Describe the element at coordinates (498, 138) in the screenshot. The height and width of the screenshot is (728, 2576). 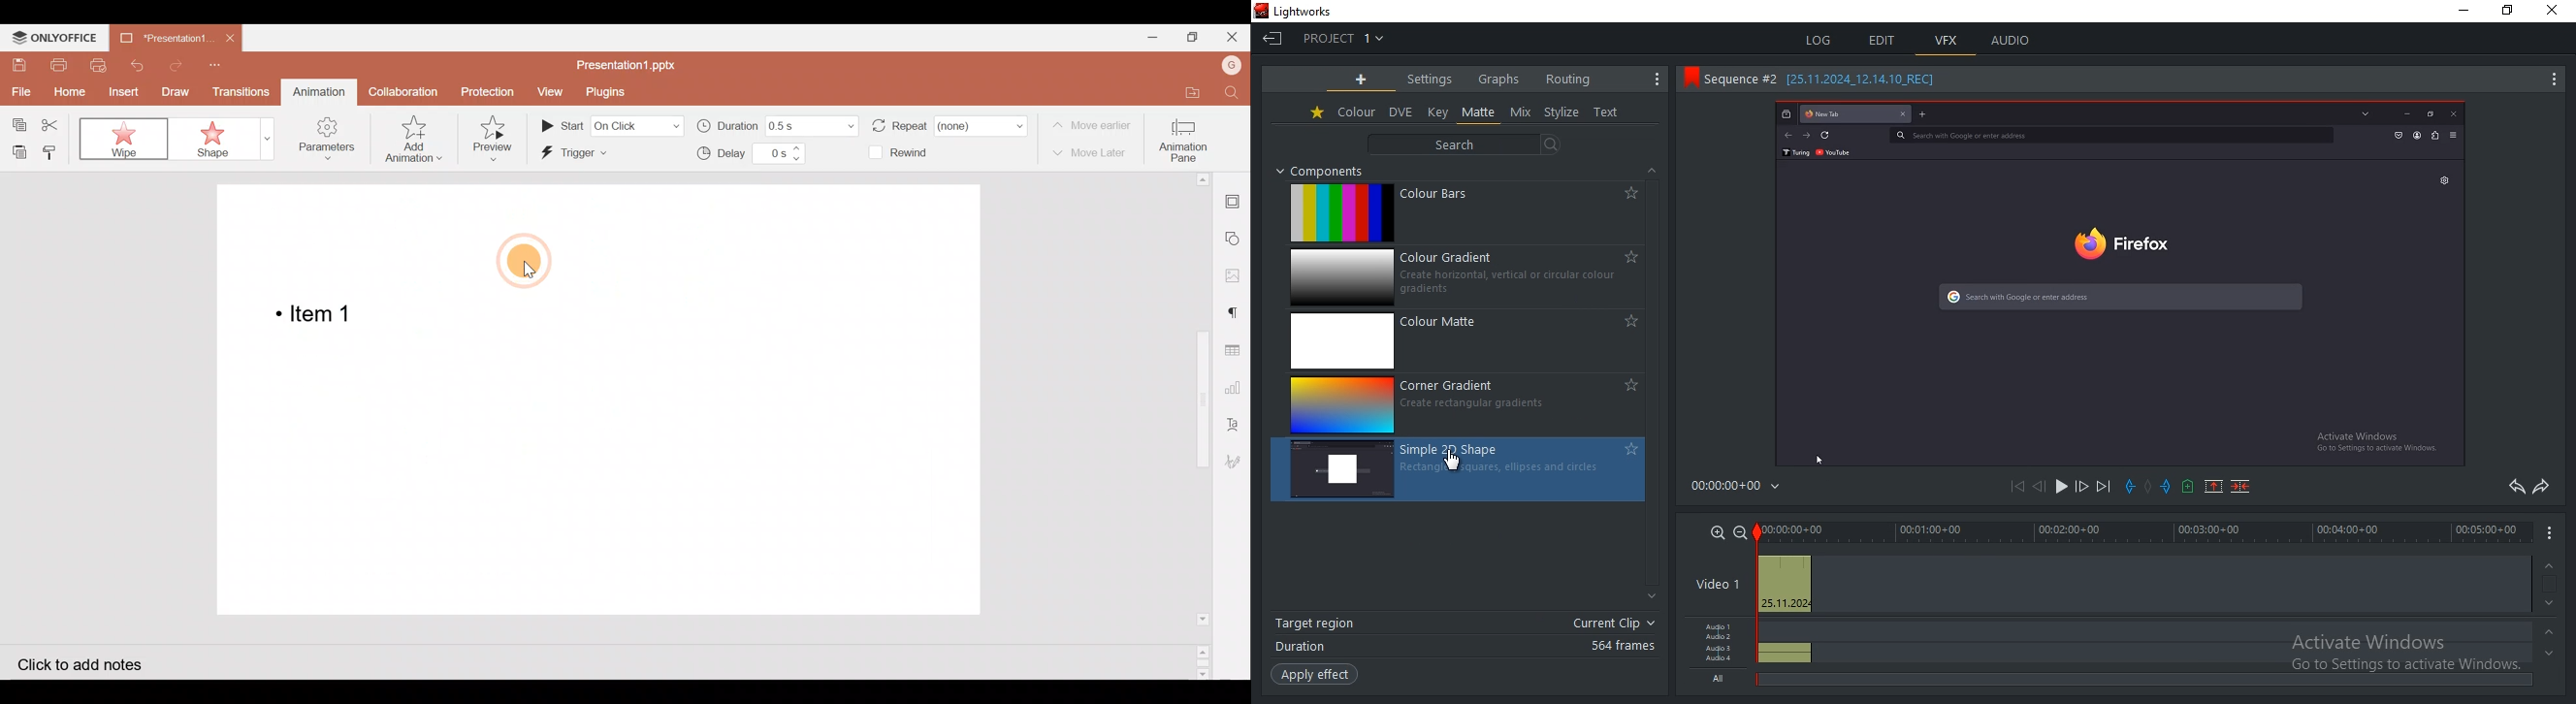
I see `Preview` at that location.